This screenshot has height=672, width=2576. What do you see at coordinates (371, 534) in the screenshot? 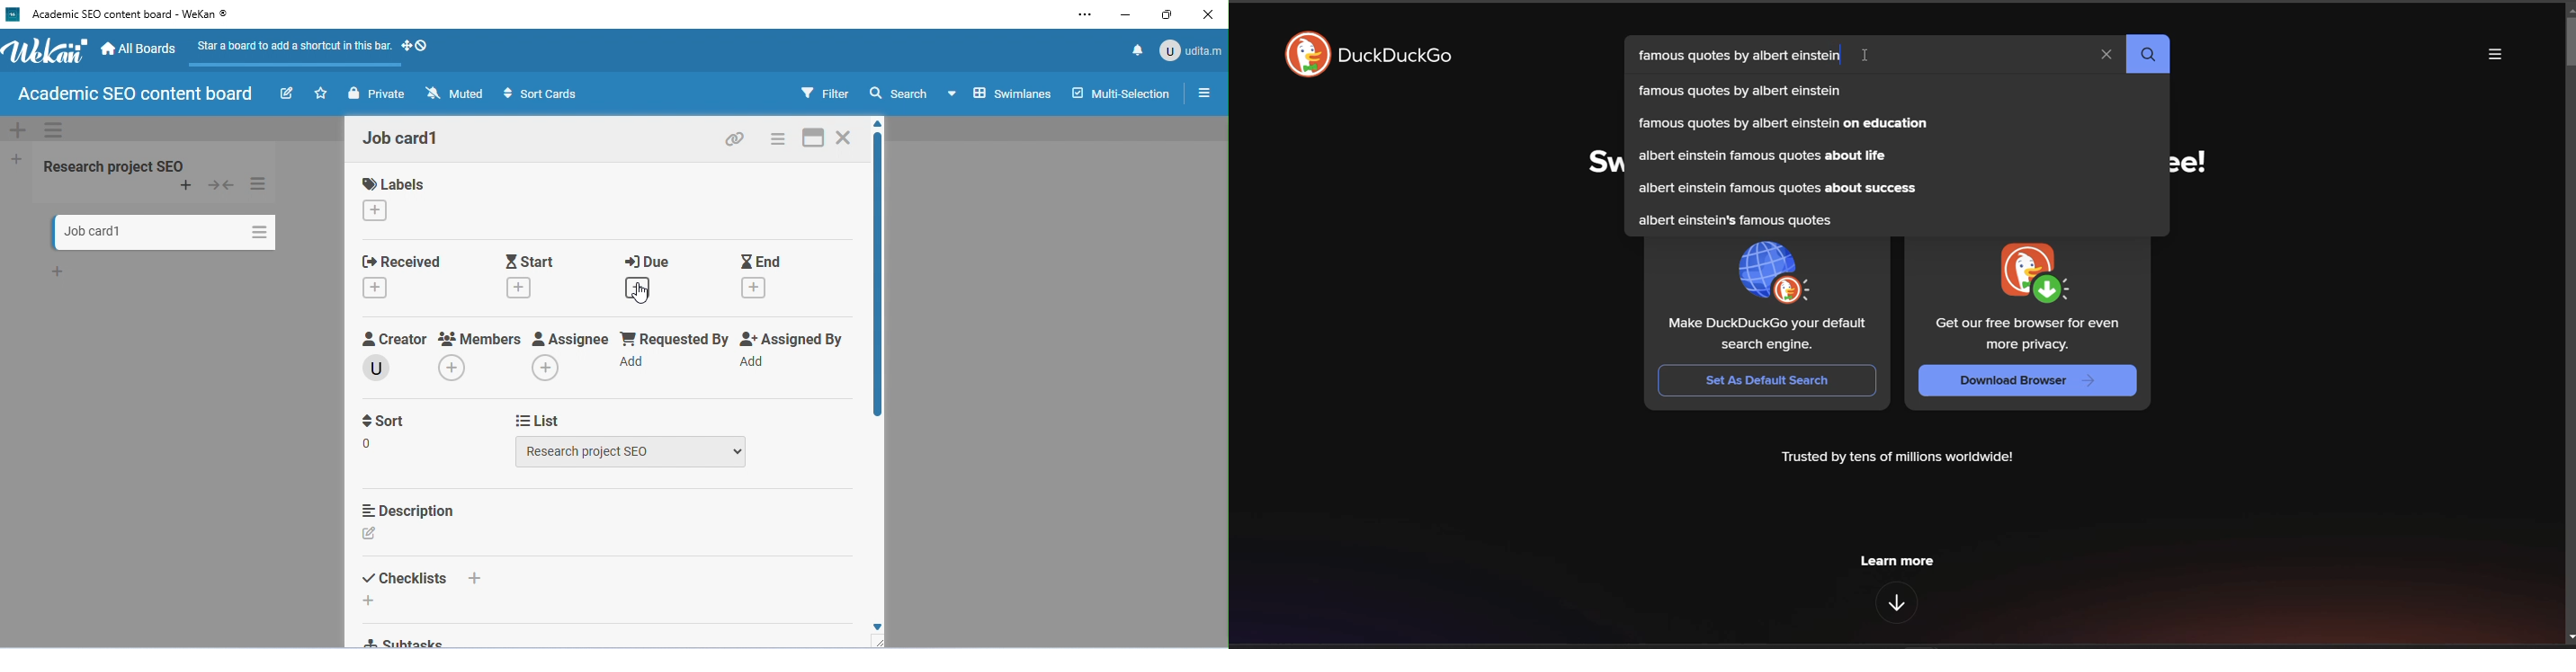
I see `add description` at bounding box center [371, 534].